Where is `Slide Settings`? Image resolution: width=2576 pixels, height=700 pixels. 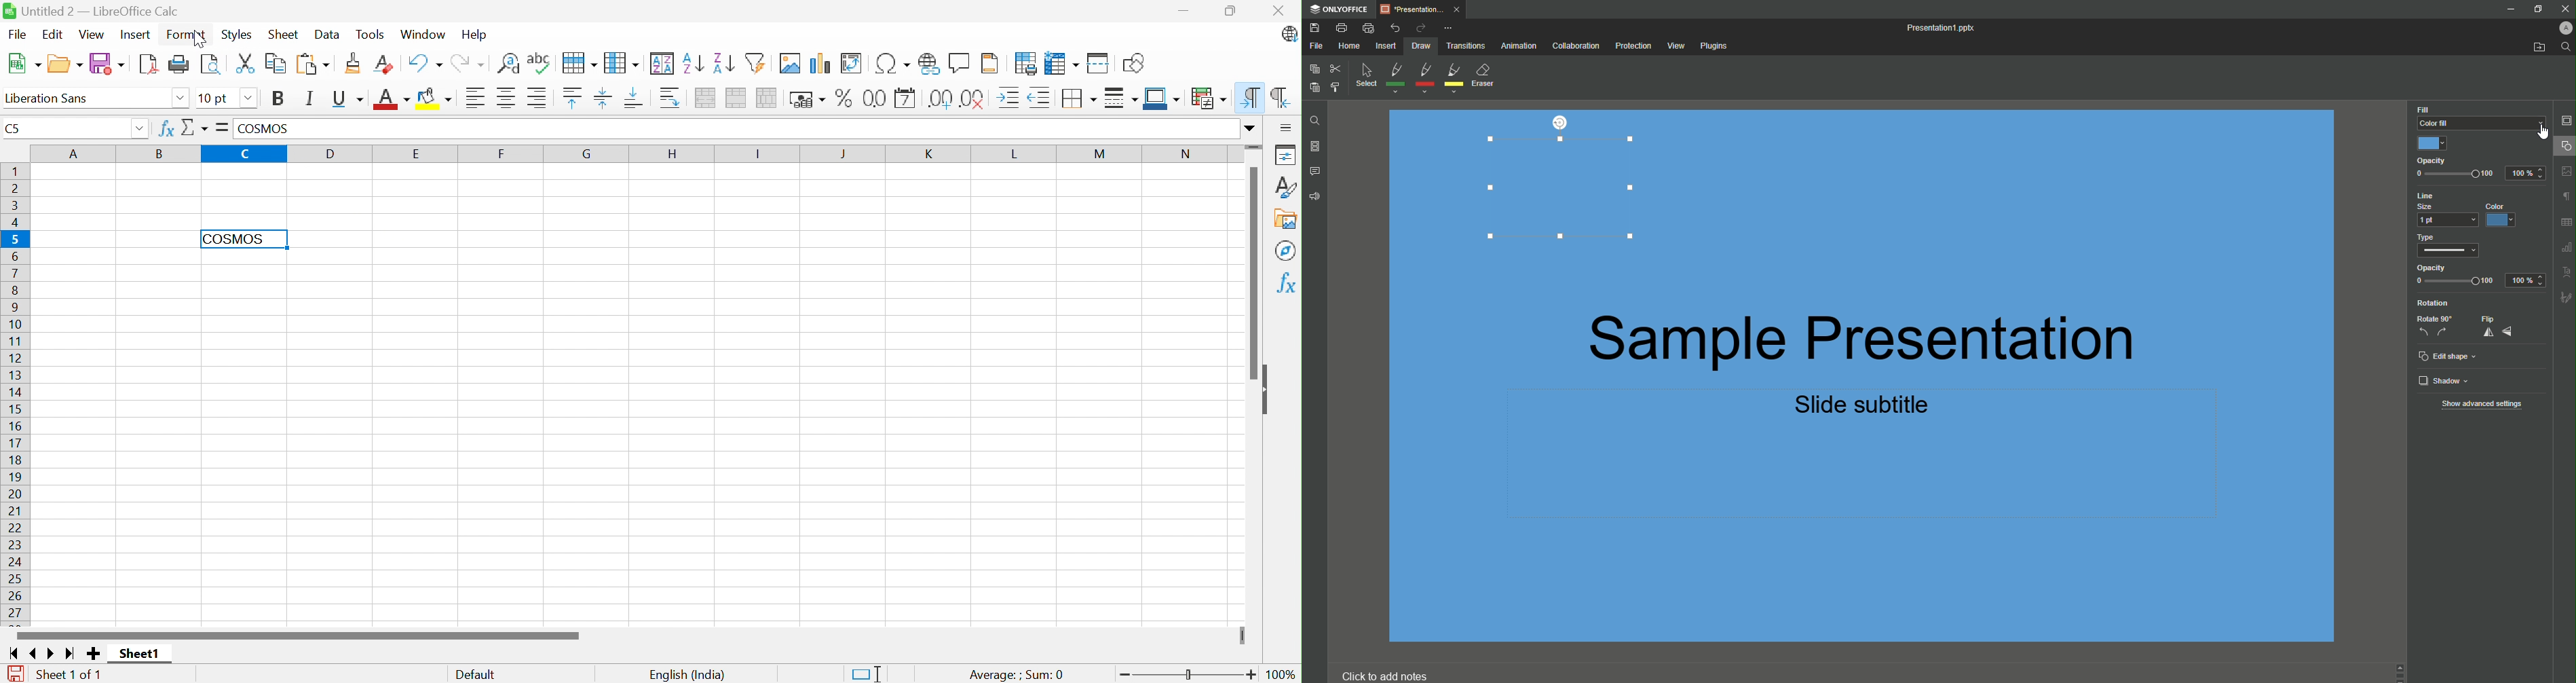 Slide Settings is located at coordinates (2566, 120).